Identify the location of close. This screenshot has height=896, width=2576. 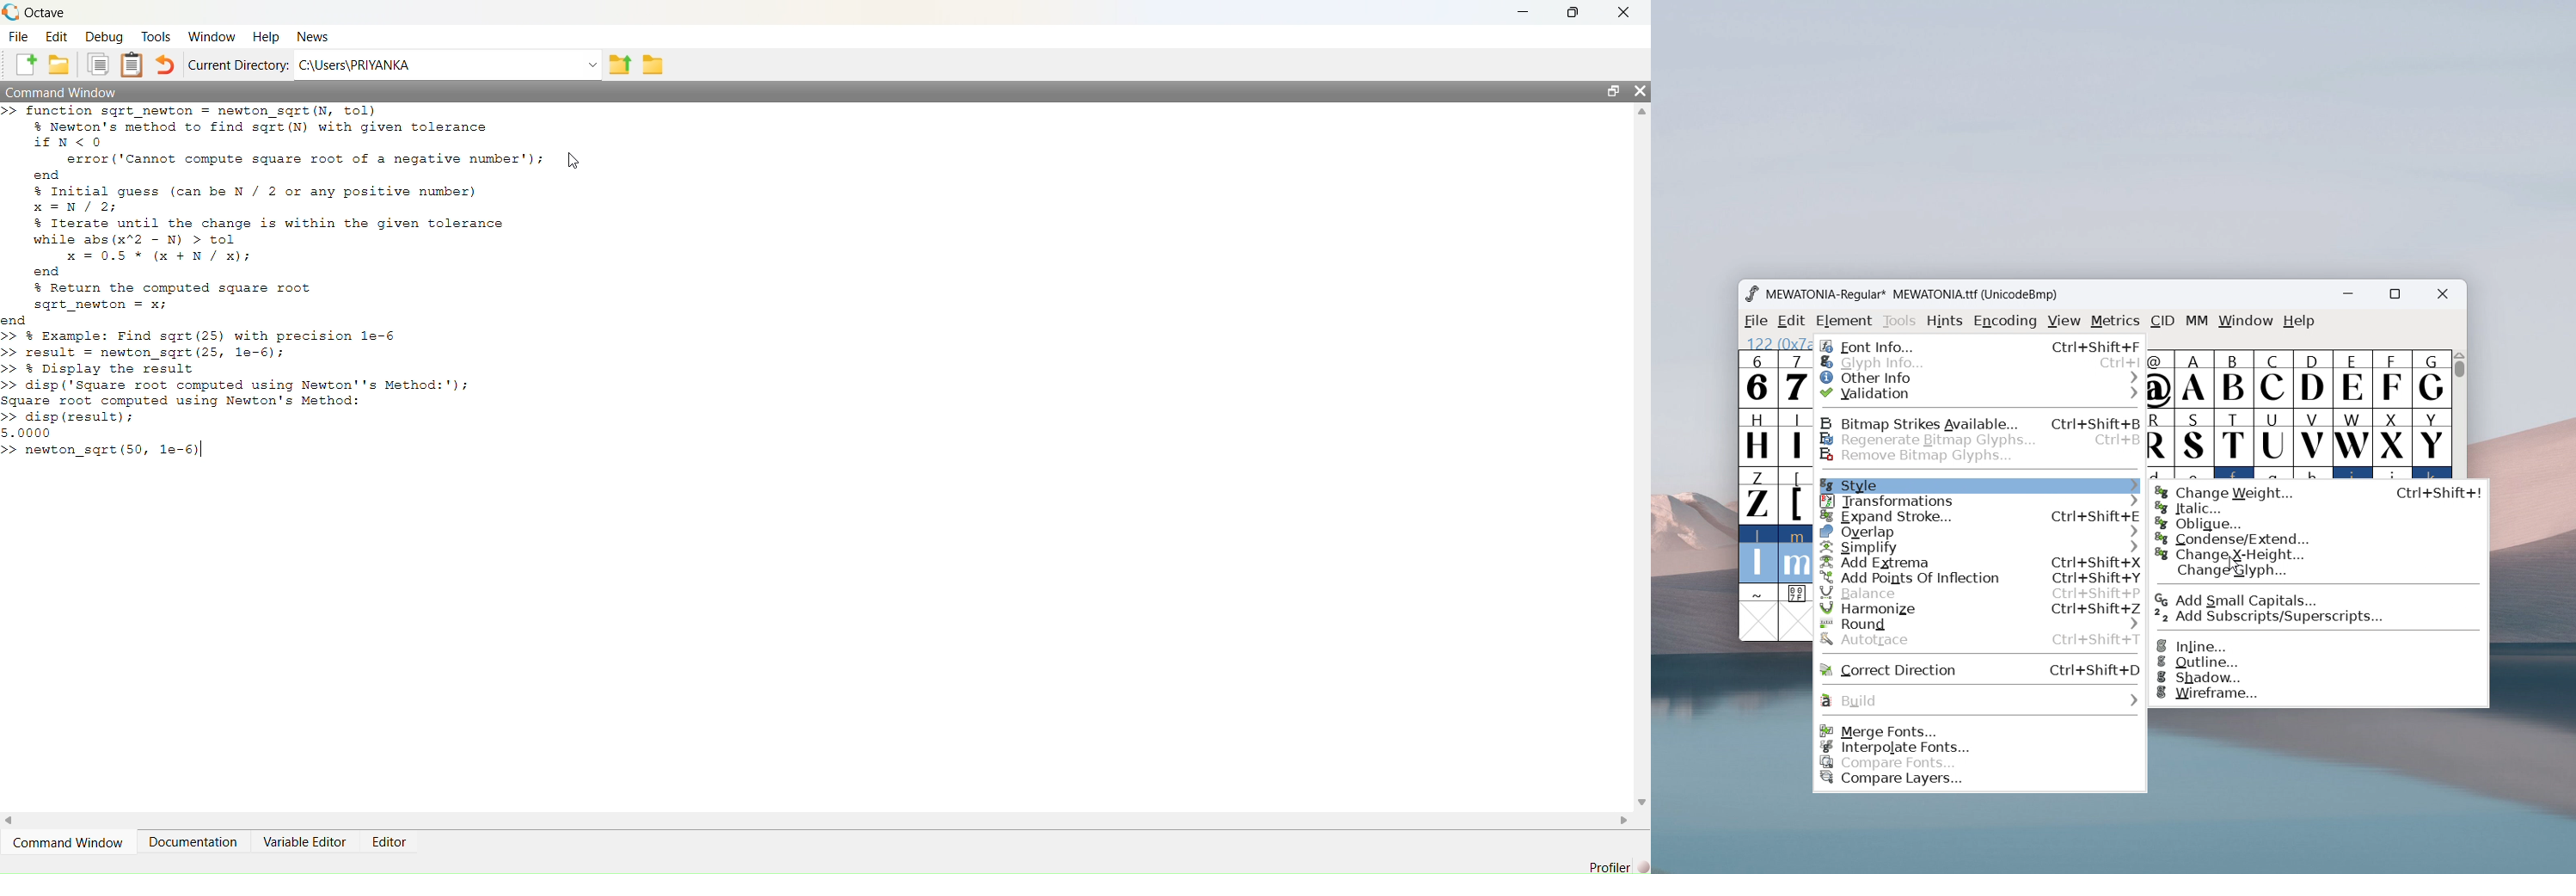
(2443, 295).